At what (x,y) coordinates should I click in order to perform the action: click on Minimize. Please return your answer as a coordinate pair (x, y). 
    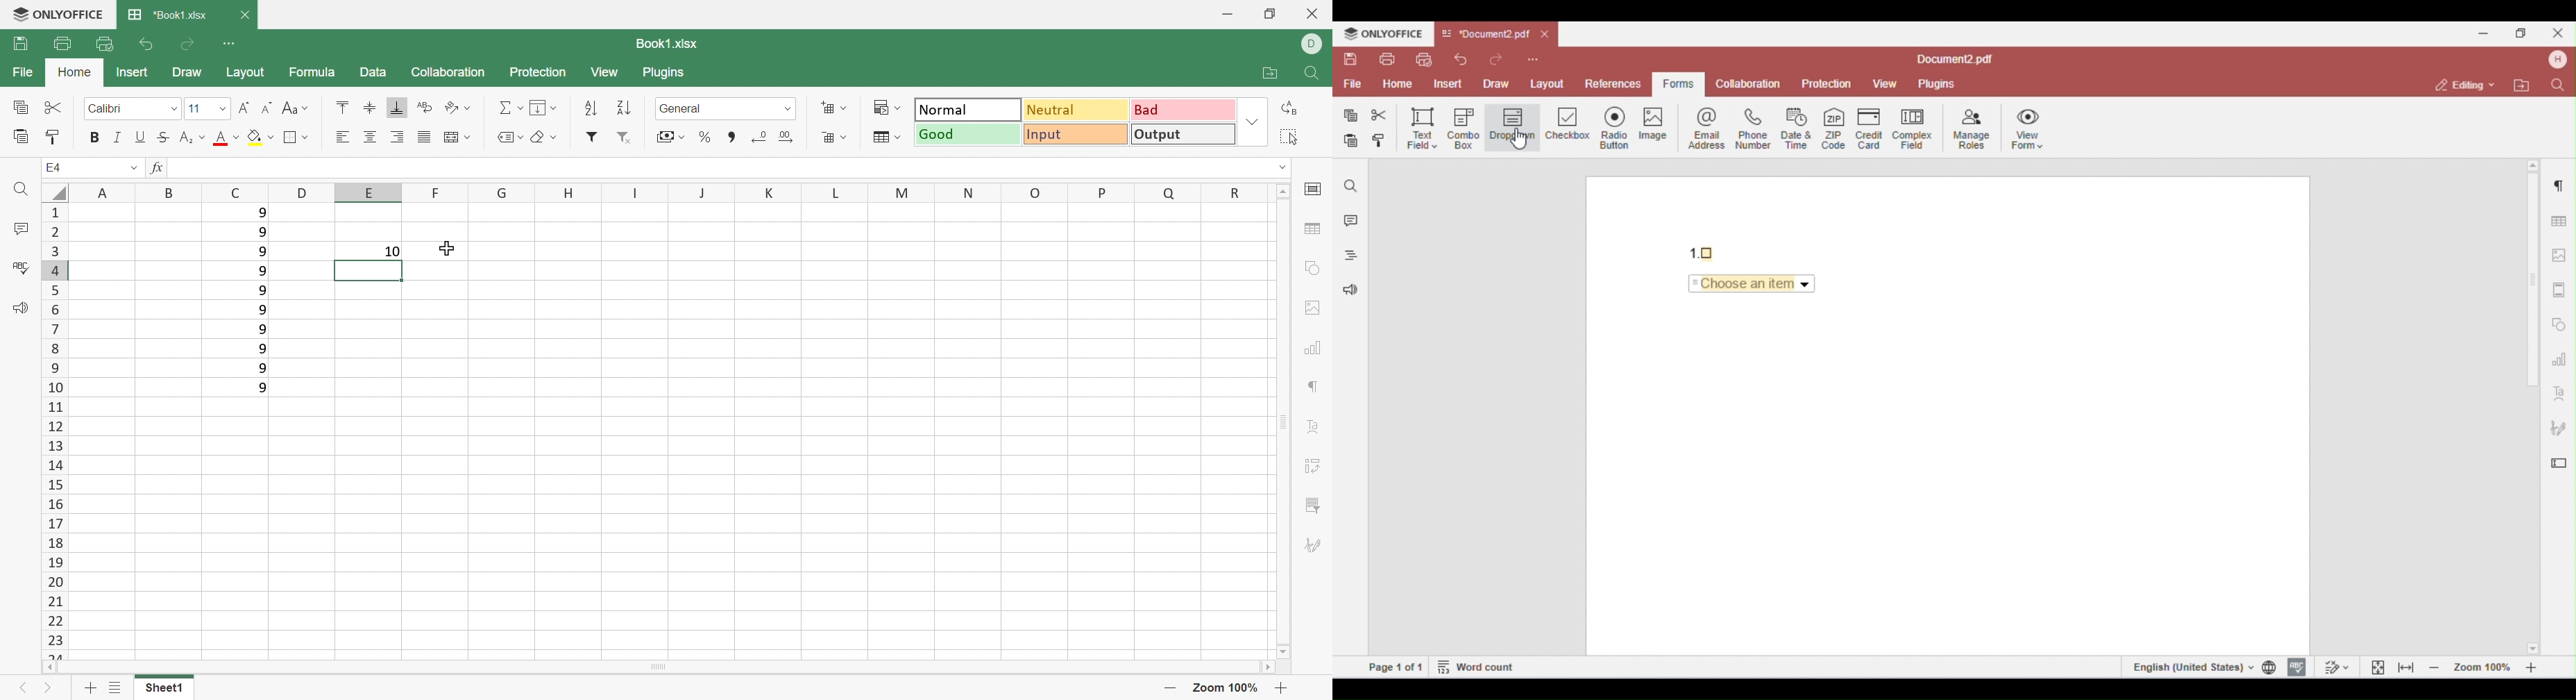
    Looking at the image, I should click on (1222, 12).